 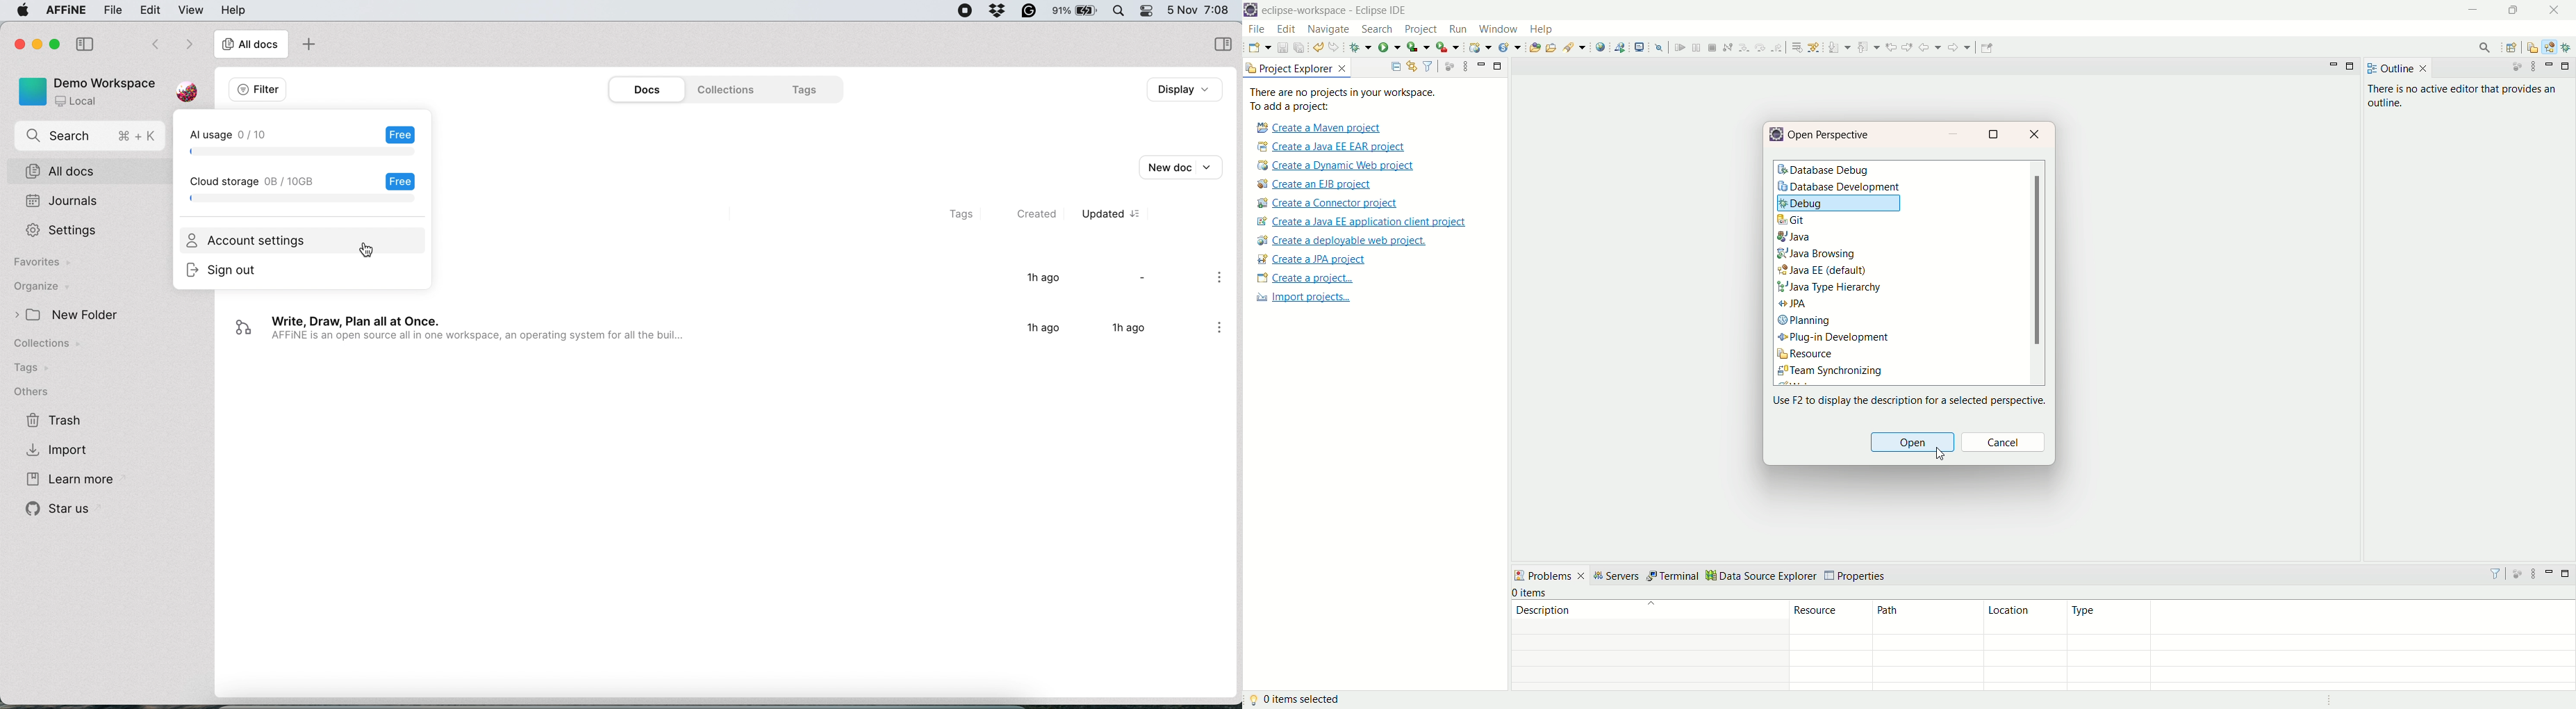 I want to click on create a new Java servlet, so click(x=1508, y=48).